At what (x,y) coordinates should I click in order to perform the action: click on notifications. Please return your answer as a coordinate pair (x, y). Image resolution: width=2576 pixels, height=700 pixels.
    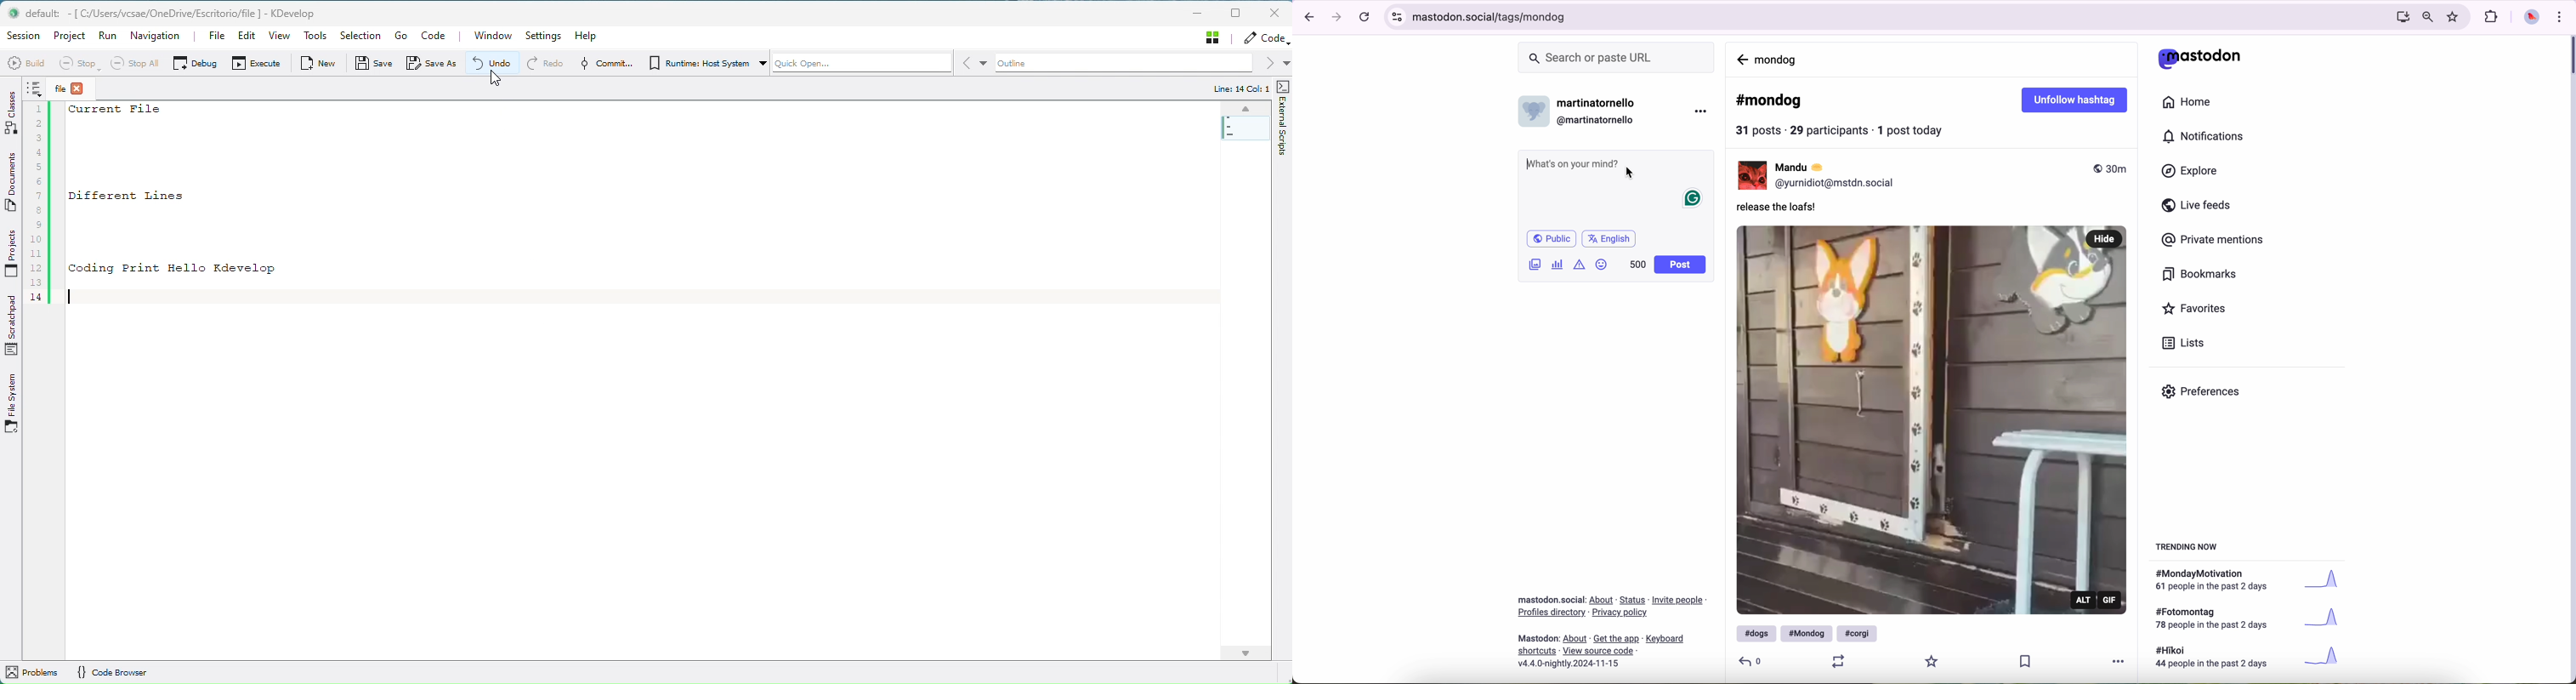
    Looking at the image, I should click on (2207, 137).